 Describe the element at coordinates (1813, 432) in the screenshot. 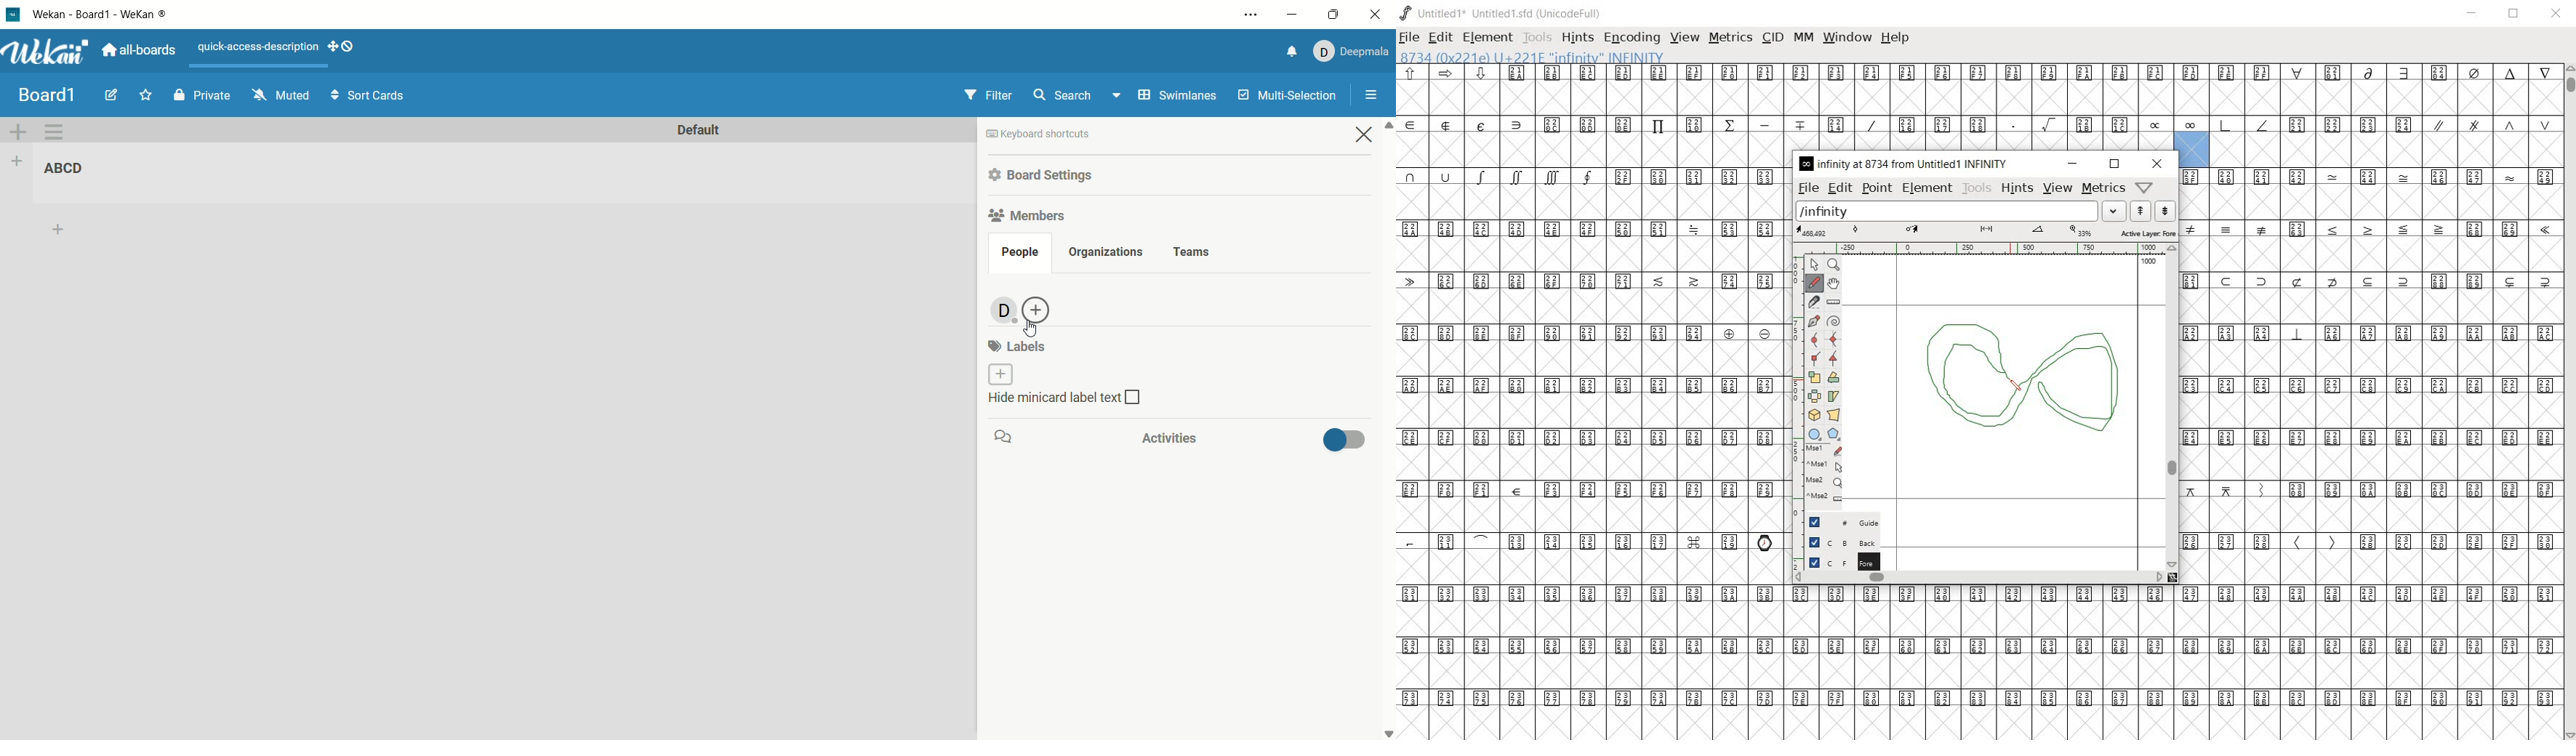

I see `rectangle or ellipse` at that location.